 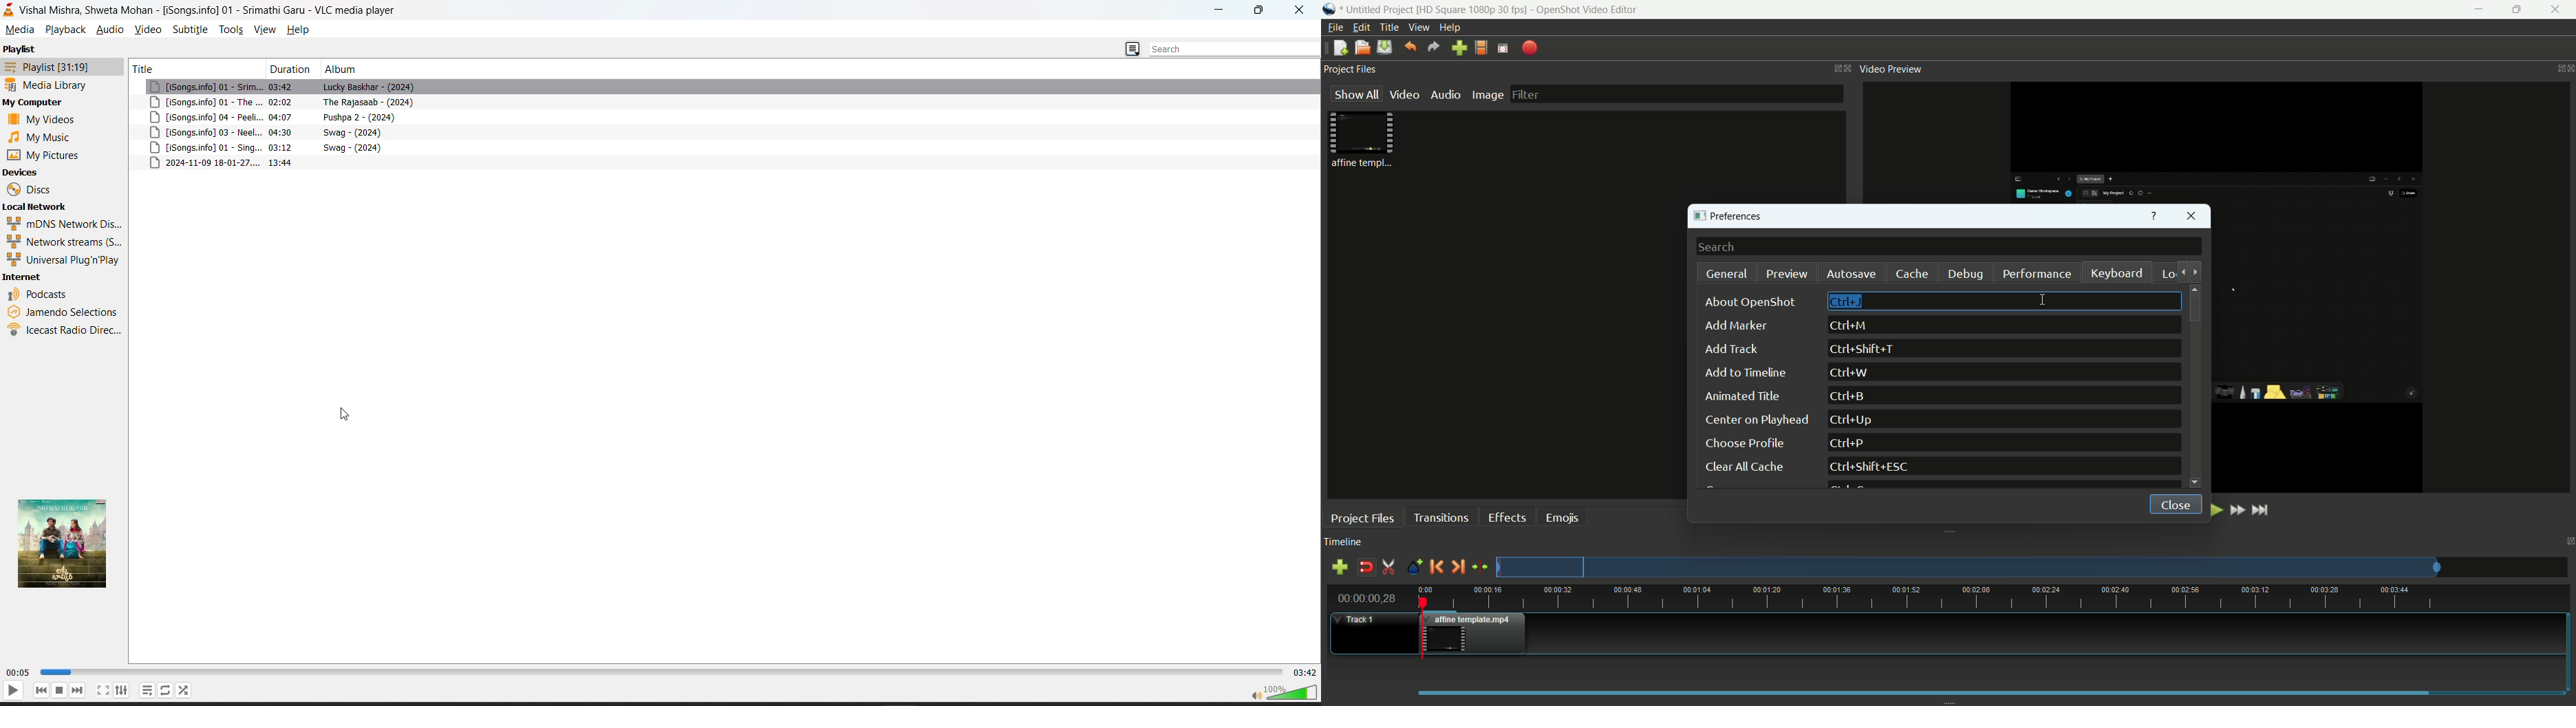 I want to click on cursor movement, so click(x=350, y=416).